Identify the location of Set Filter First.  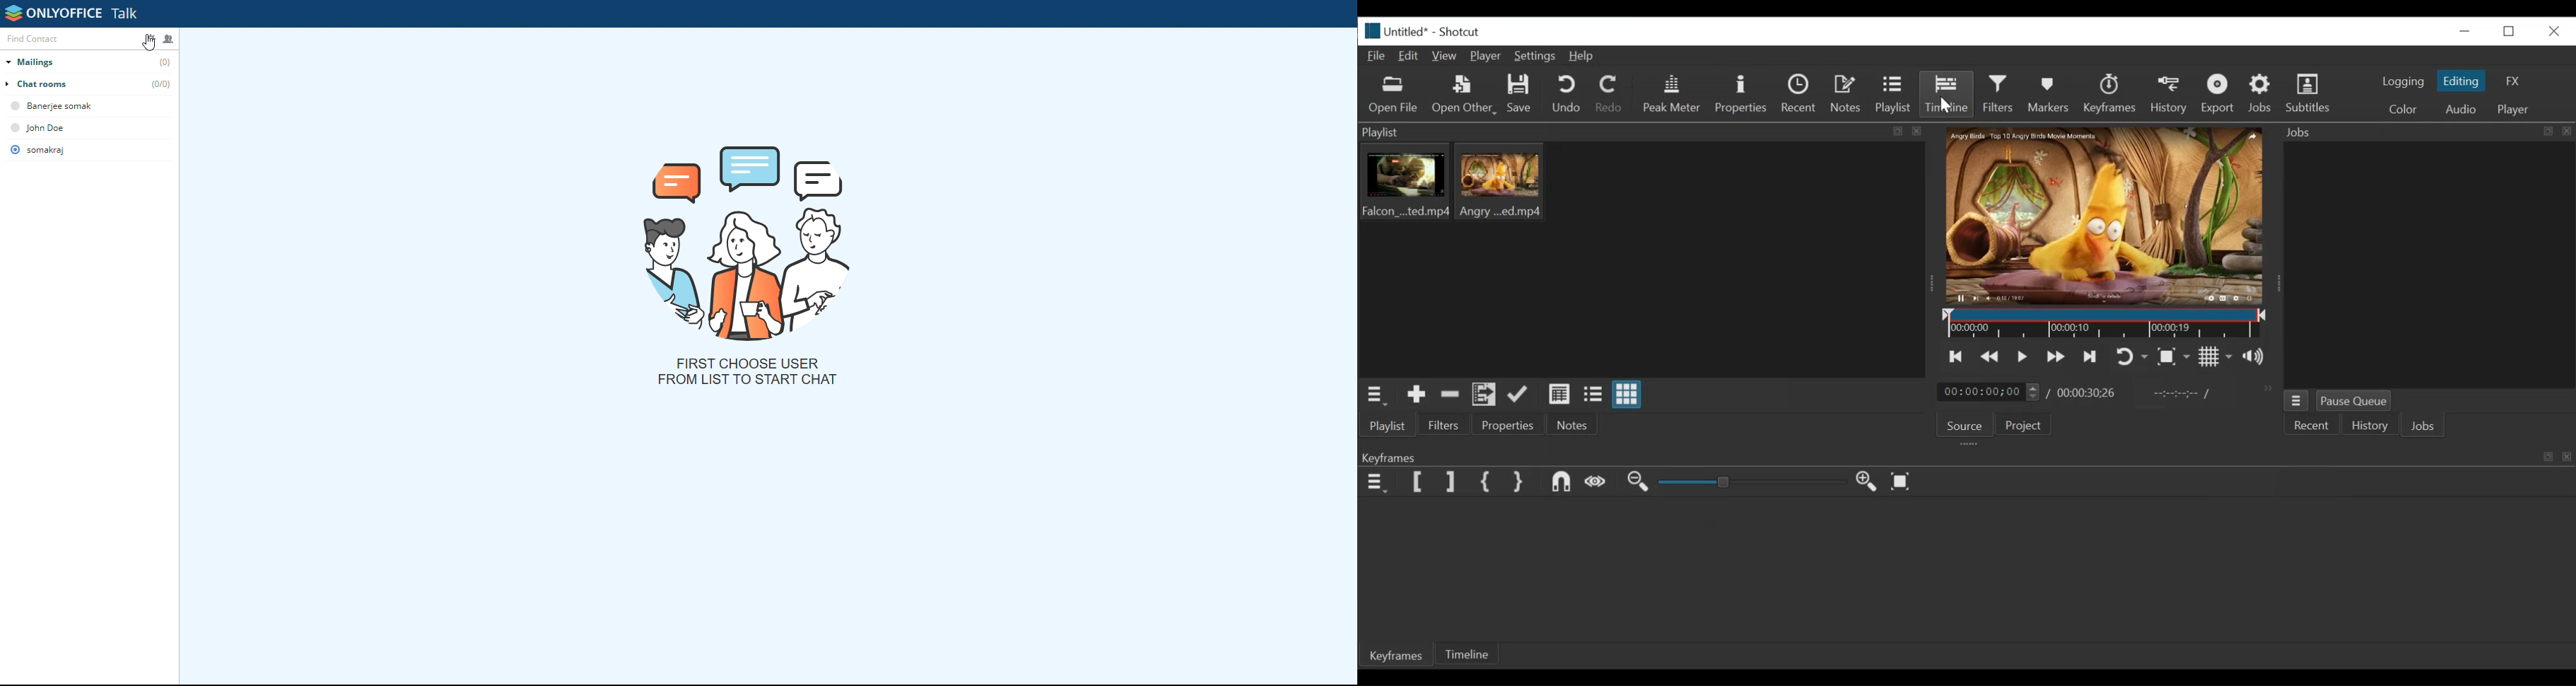
(1417, 483).